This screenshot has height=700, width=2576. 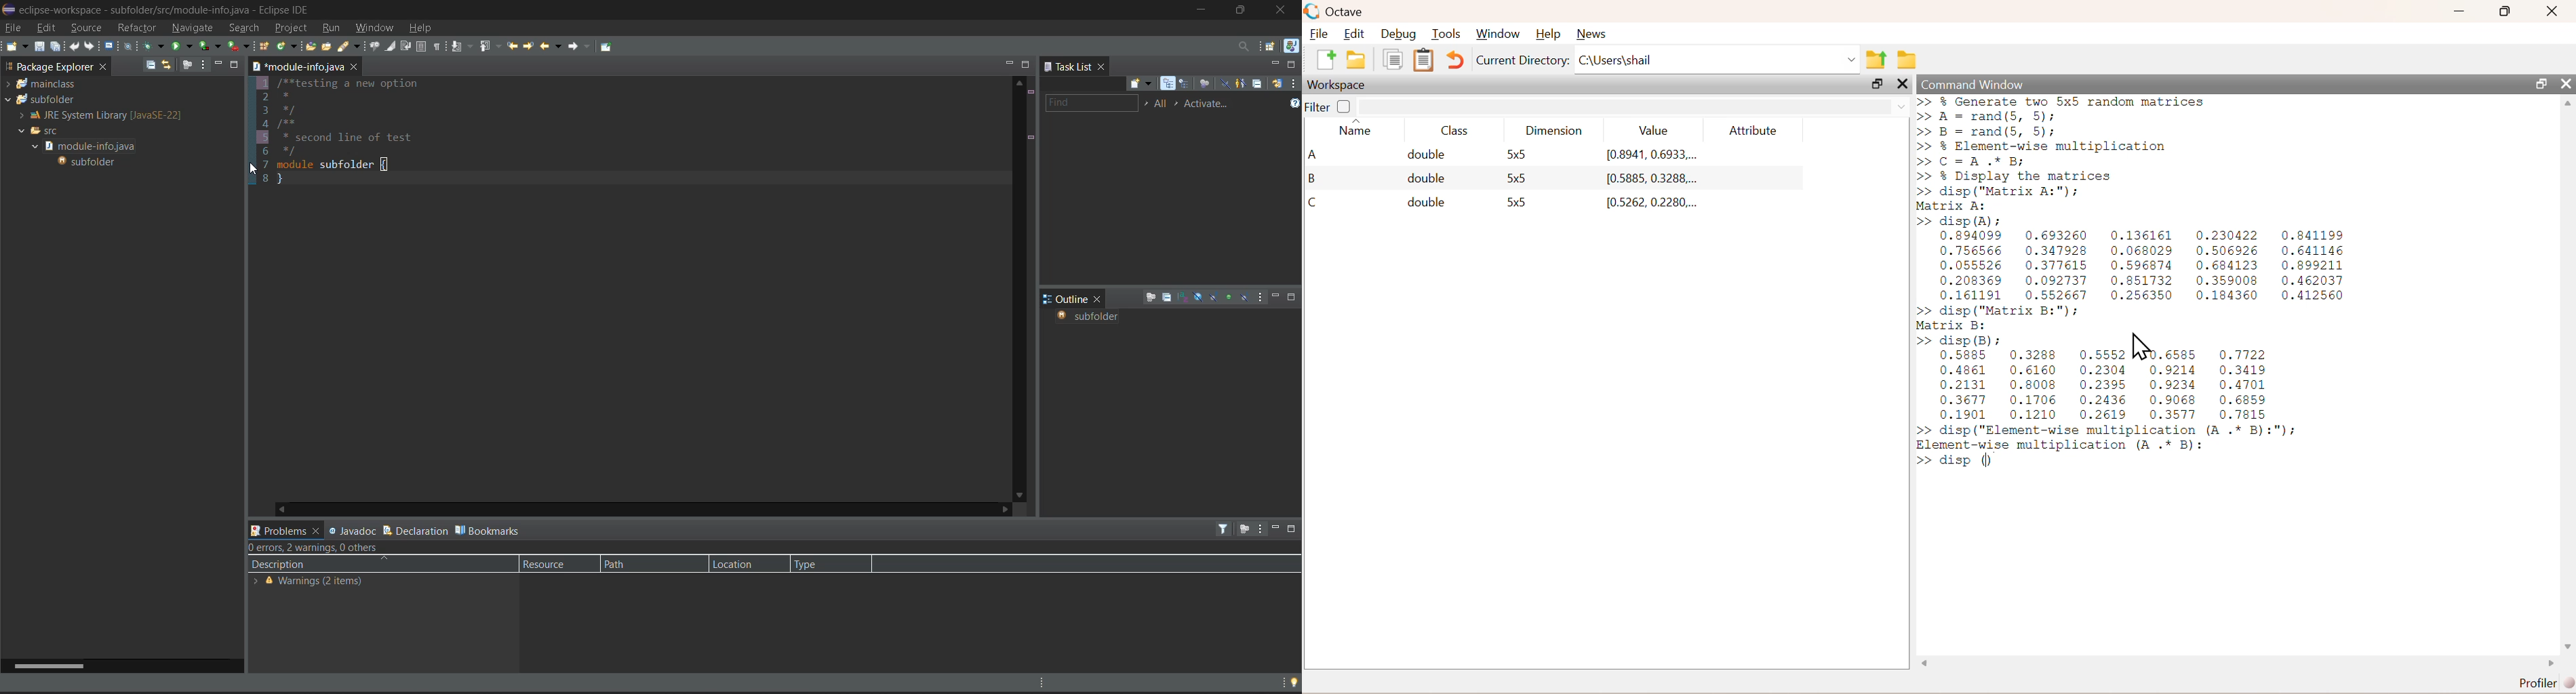 I want to click on close, so click(x=1102, y=298).